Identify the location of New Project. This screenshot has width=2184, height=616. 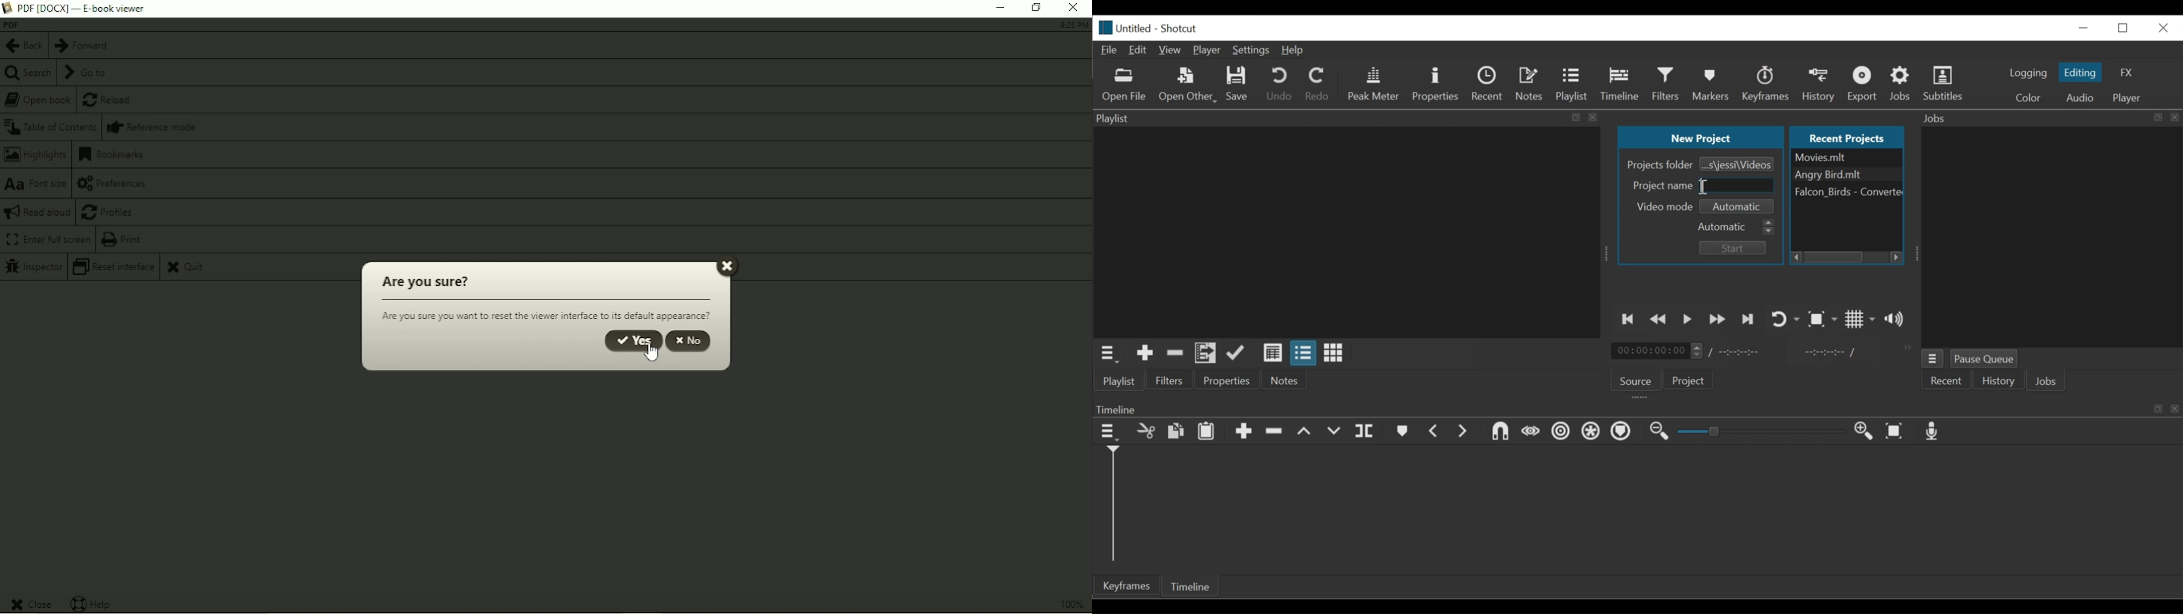
(1703, 136).